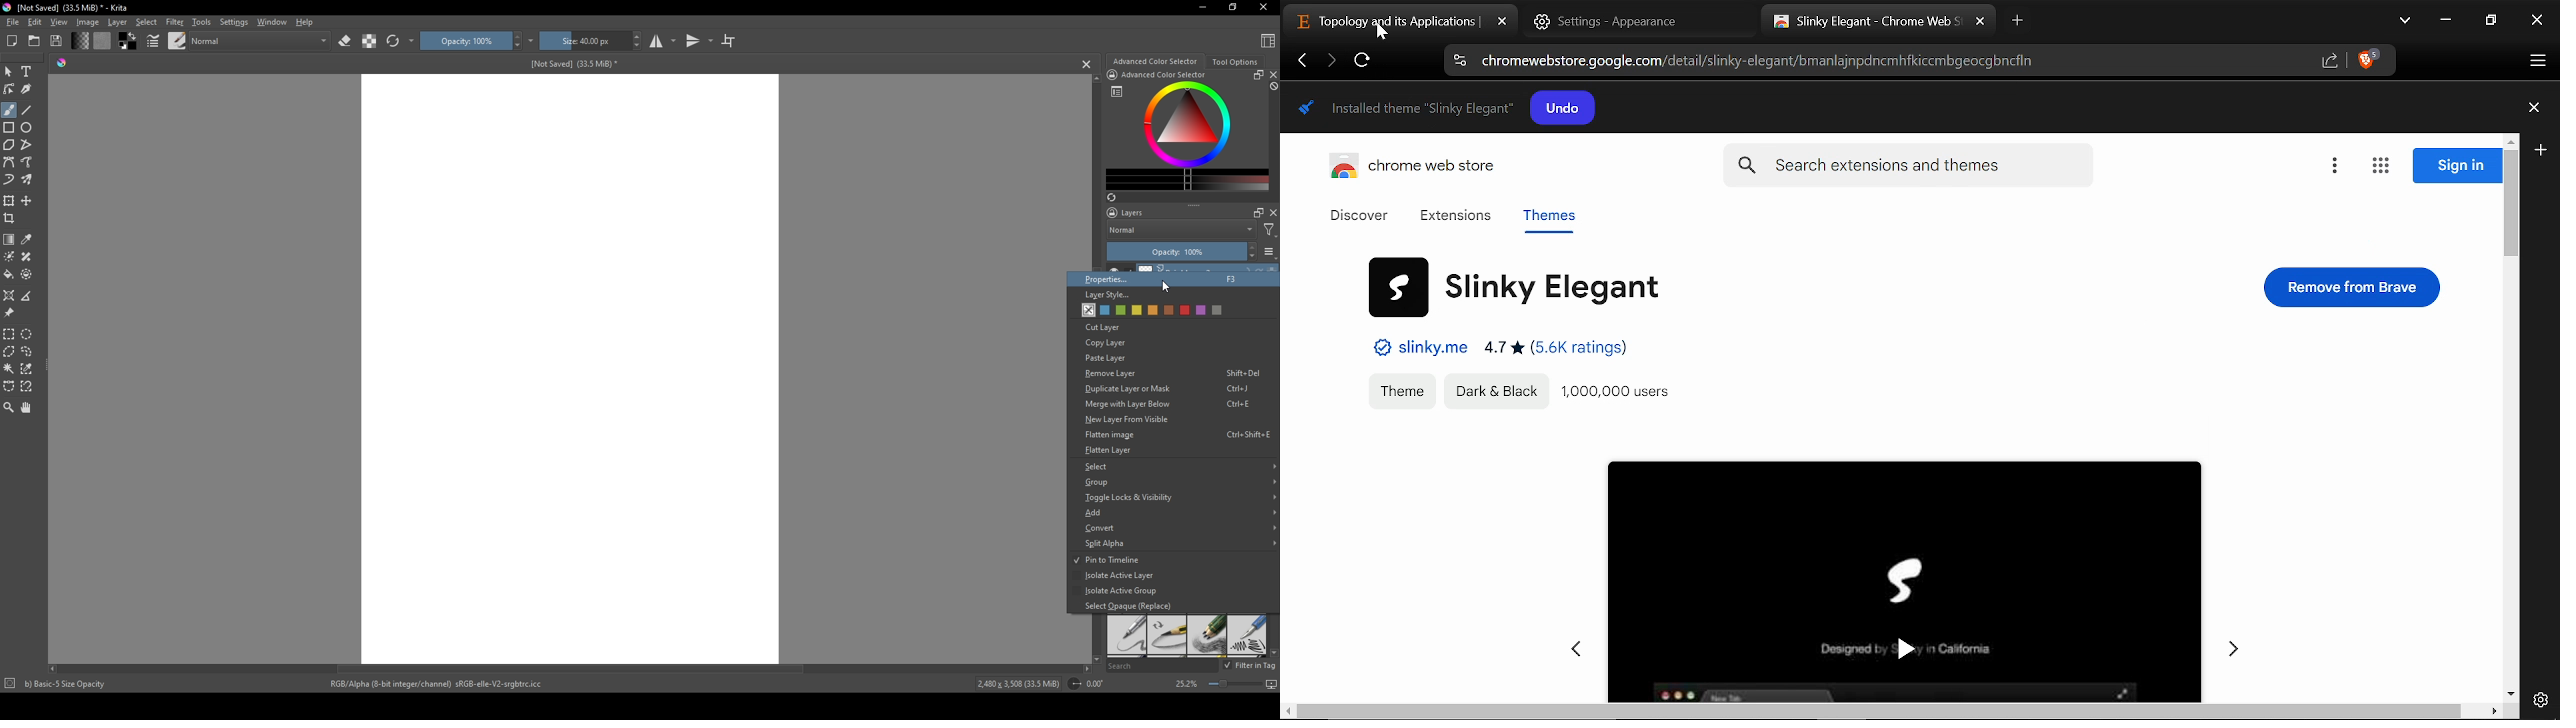 The width and height of the screenshot is (2576, 728). Describe the element at coordinates (1118, 311) in the screenshot. I see `green` at that location.